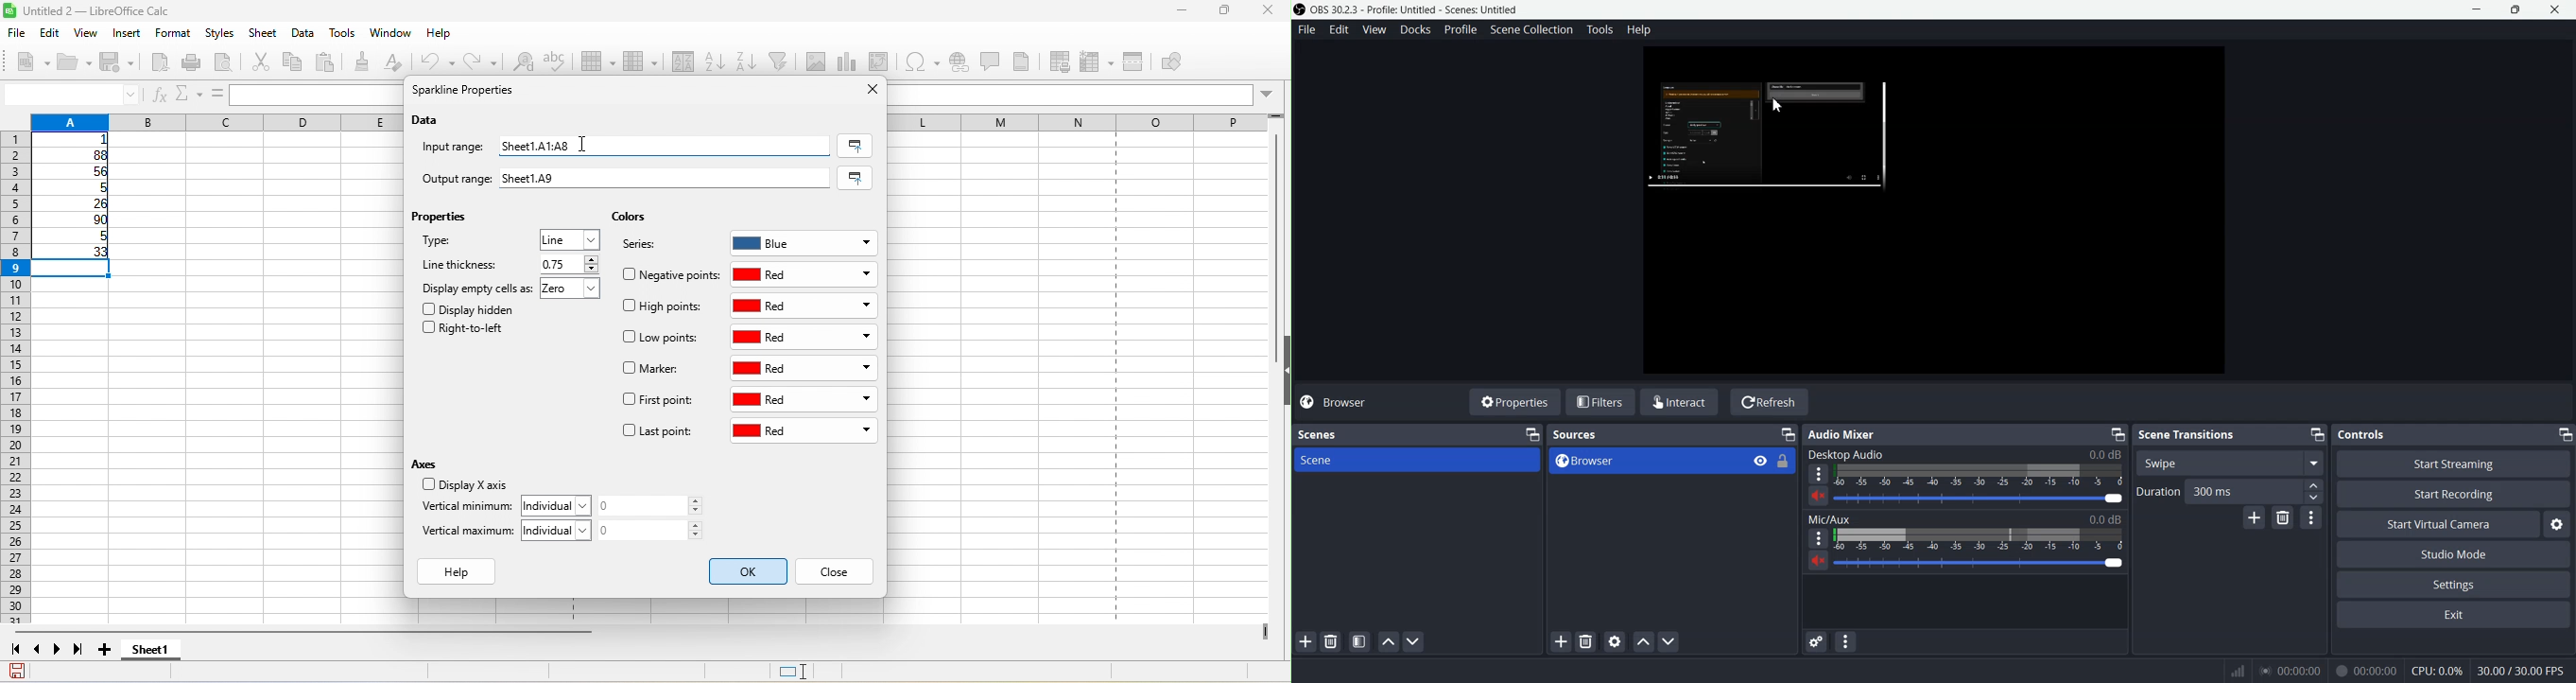 The width and height of the screenshot is (2576, 700). Describe the element at coordinates (77, 188) in the screenshot. I see `5` at that location.